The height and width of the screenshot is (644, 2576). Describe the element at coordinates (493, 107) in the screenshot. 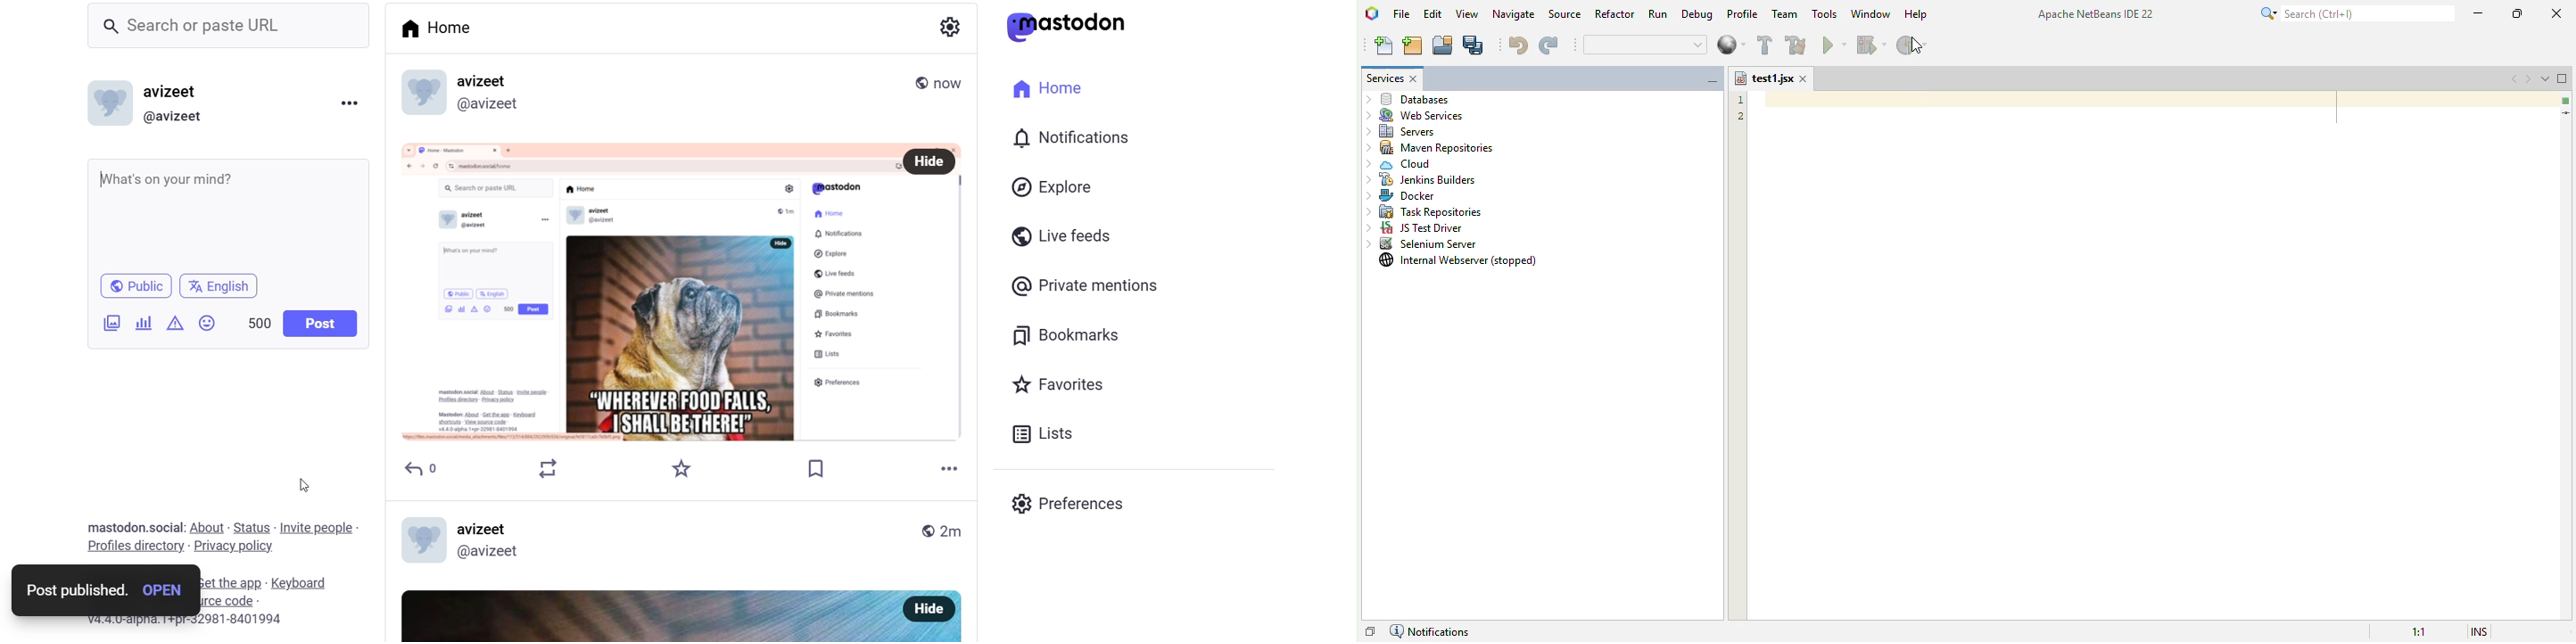

I see `@avizeet` at that location.